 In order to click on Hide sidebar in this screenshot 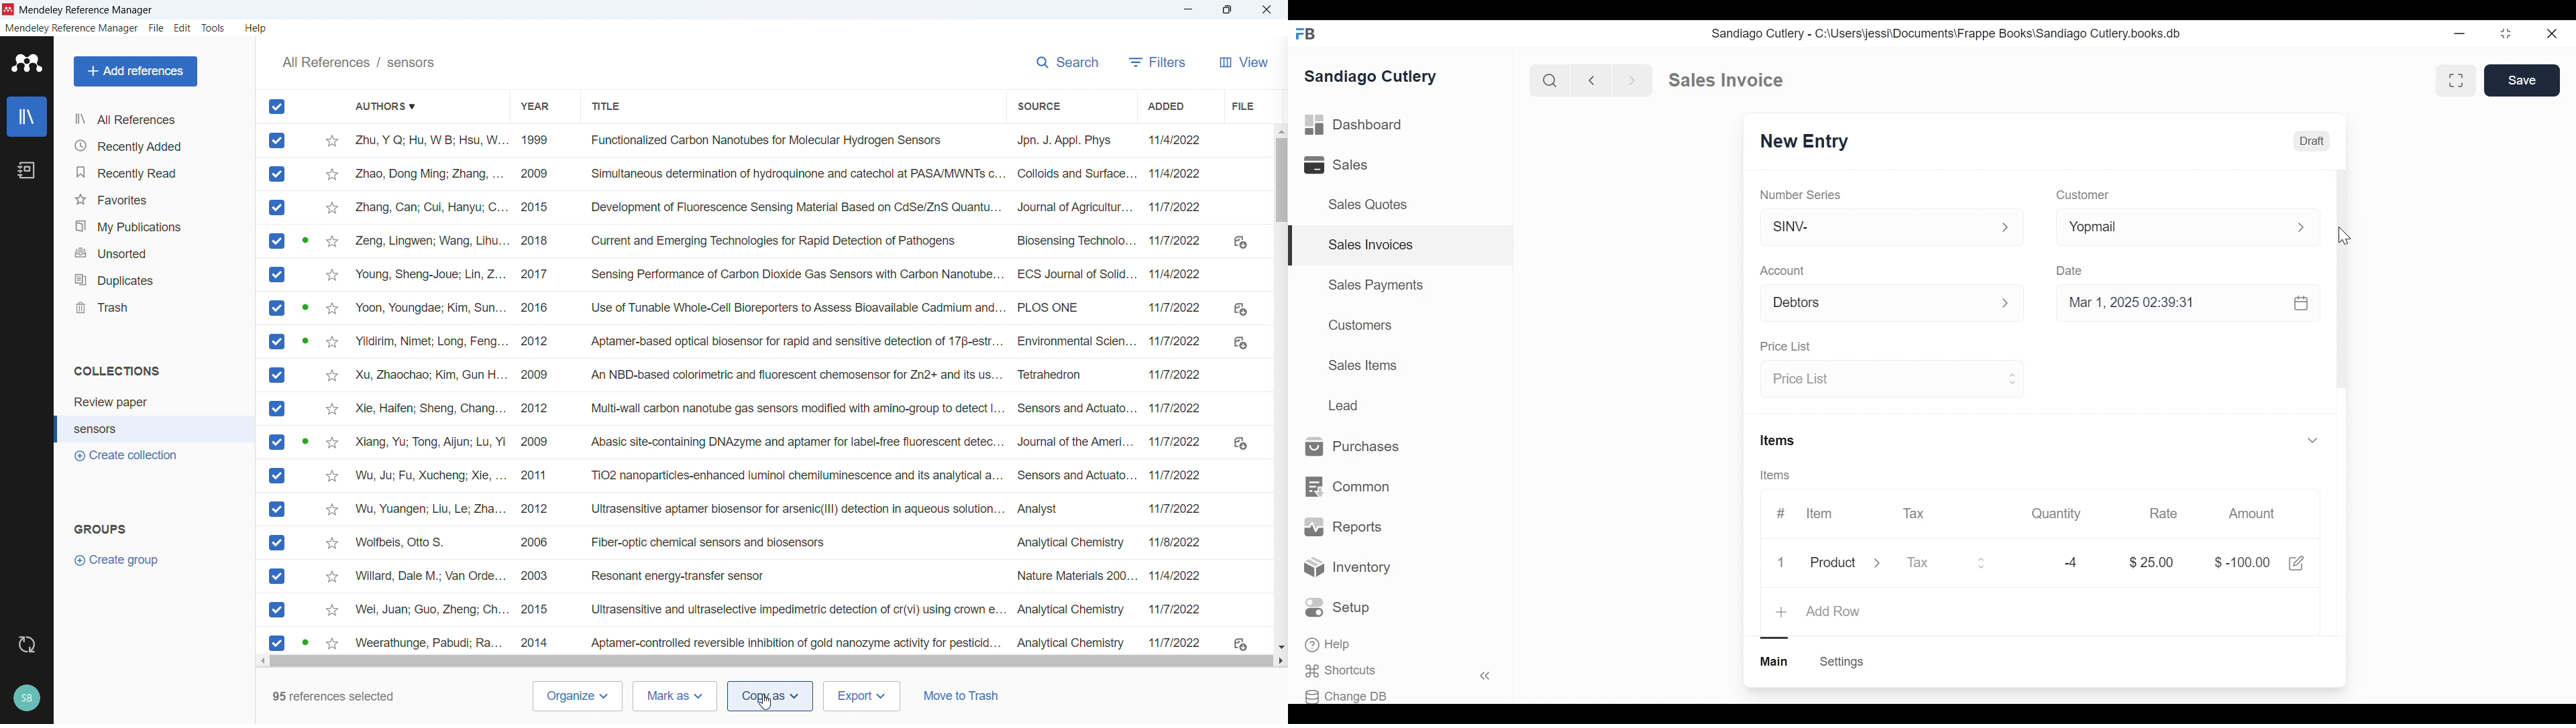, I will do `click(1486, 676)`.